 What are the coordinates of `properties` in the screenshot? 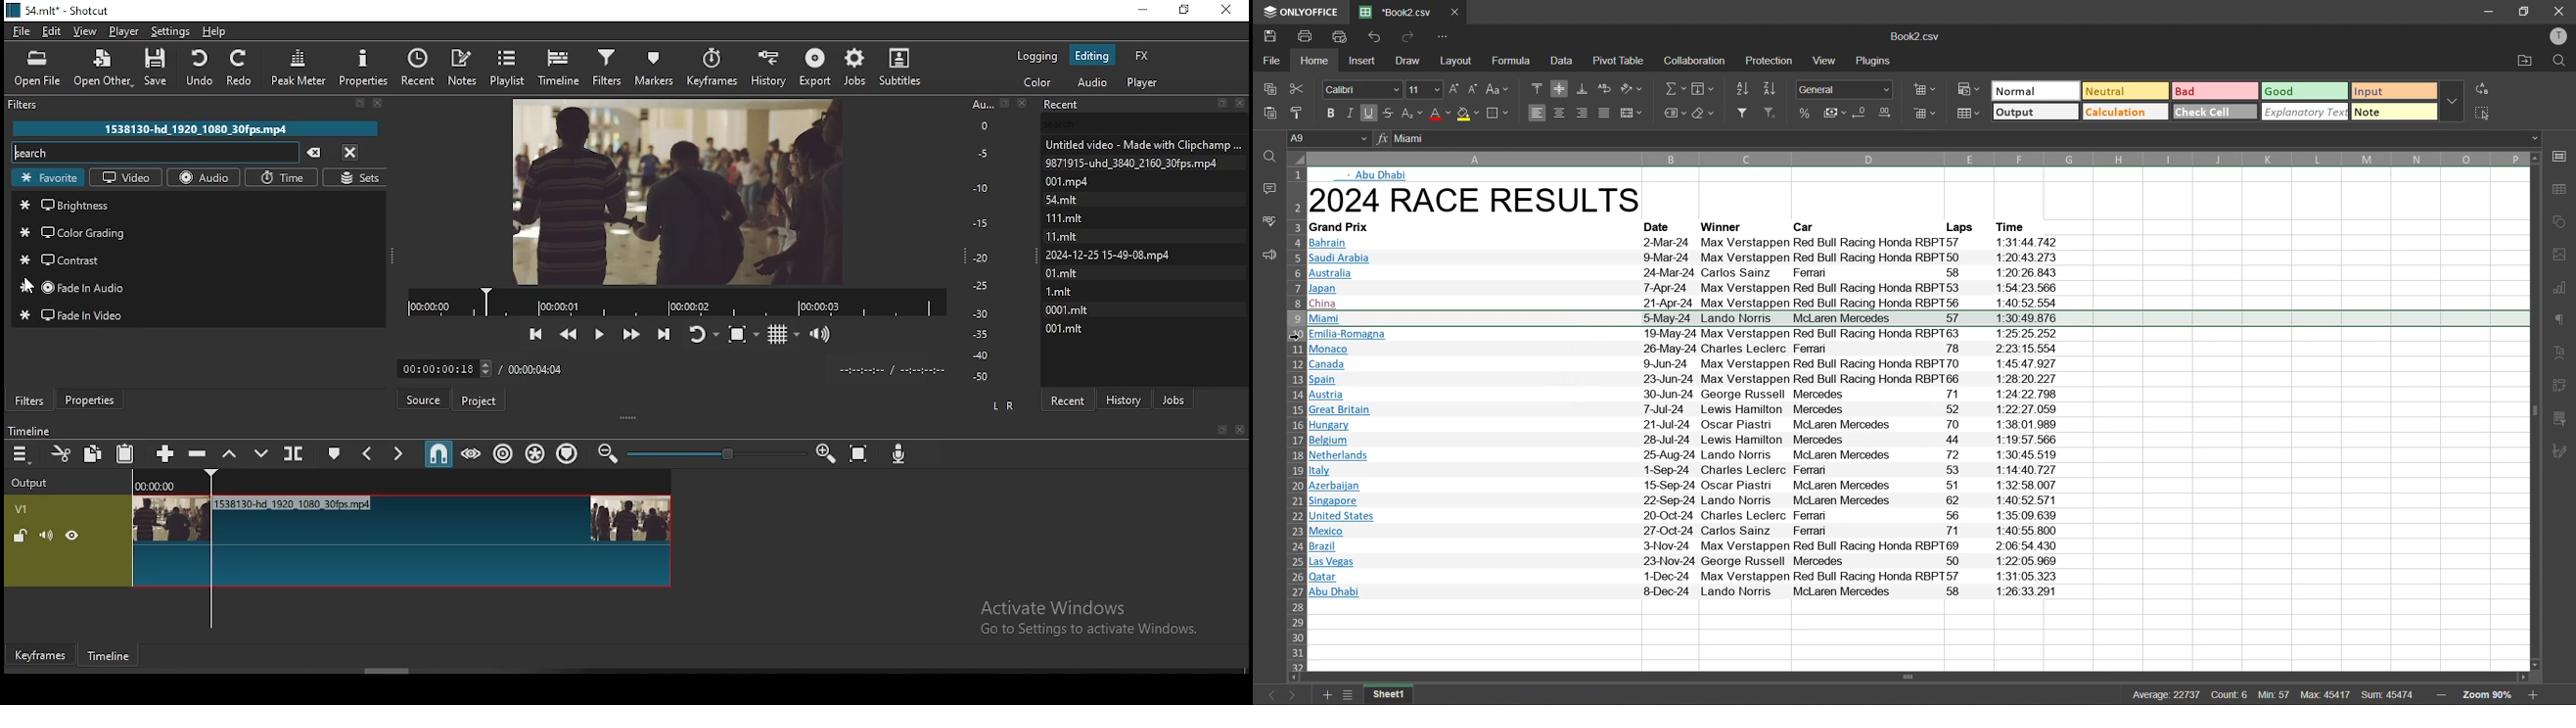 It's located at (367, 66).